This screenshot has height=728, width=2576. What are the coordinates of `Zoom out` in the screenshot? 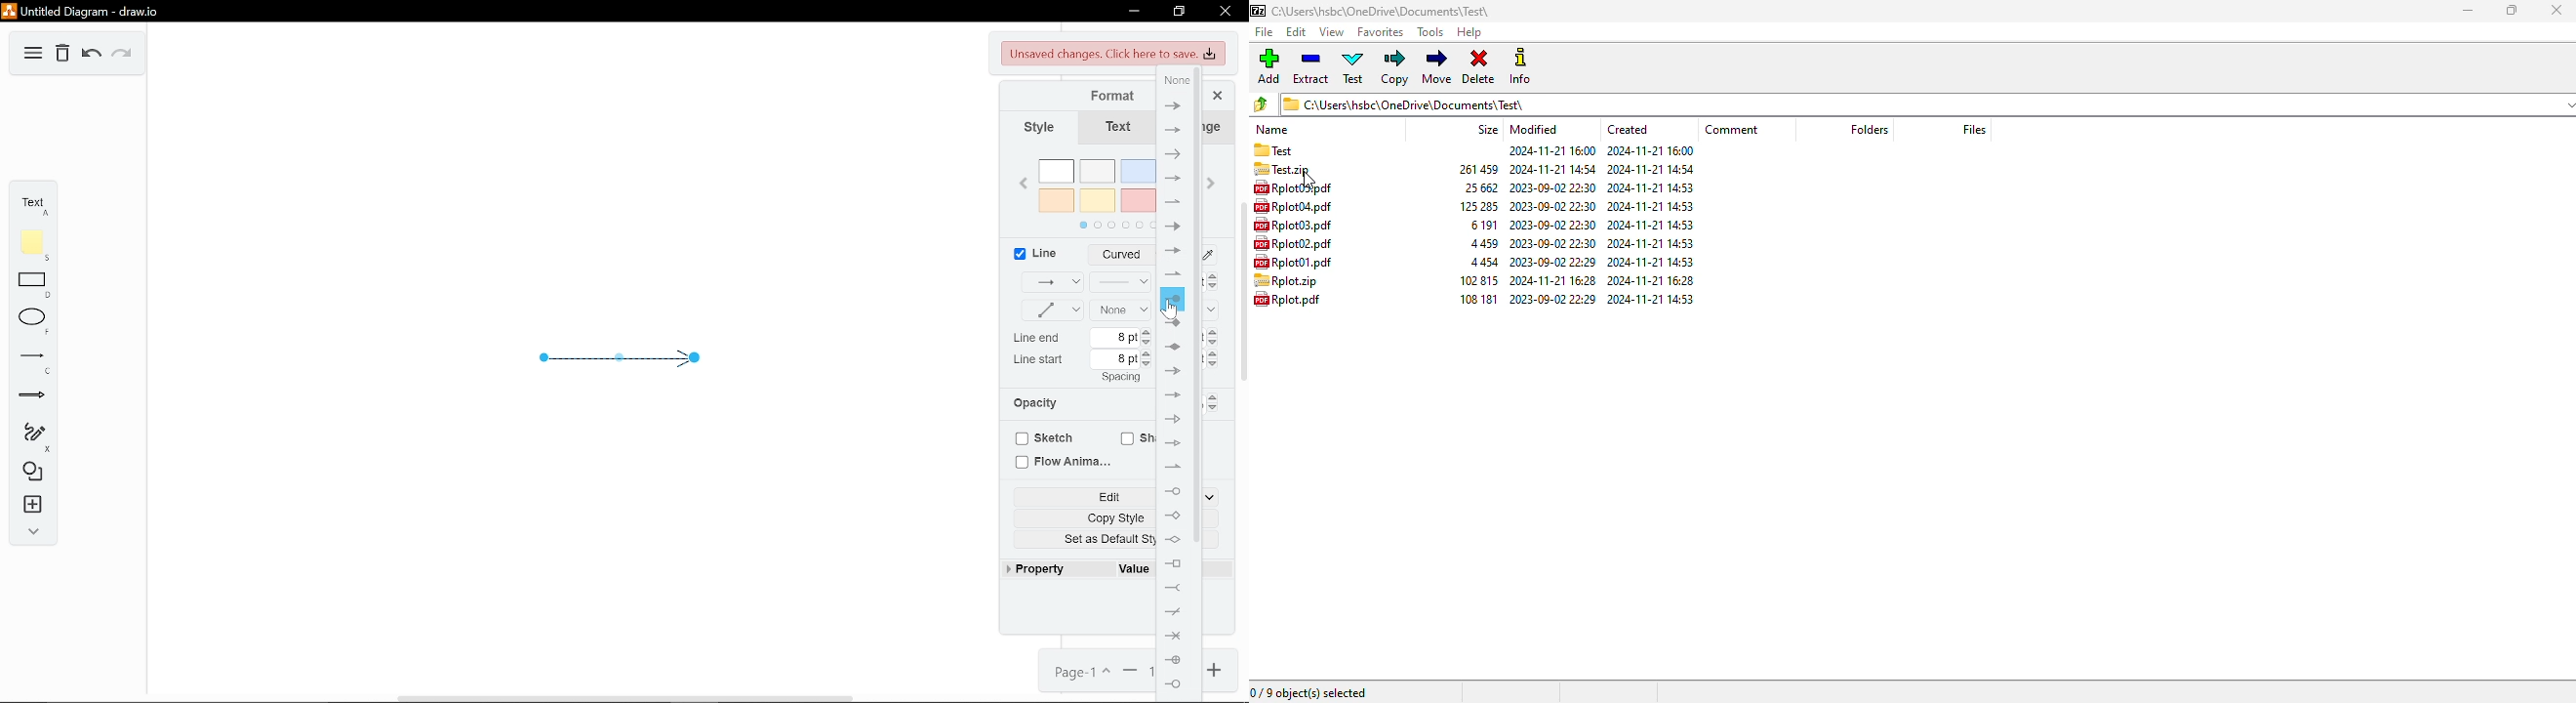 It's located at (1133, 672).